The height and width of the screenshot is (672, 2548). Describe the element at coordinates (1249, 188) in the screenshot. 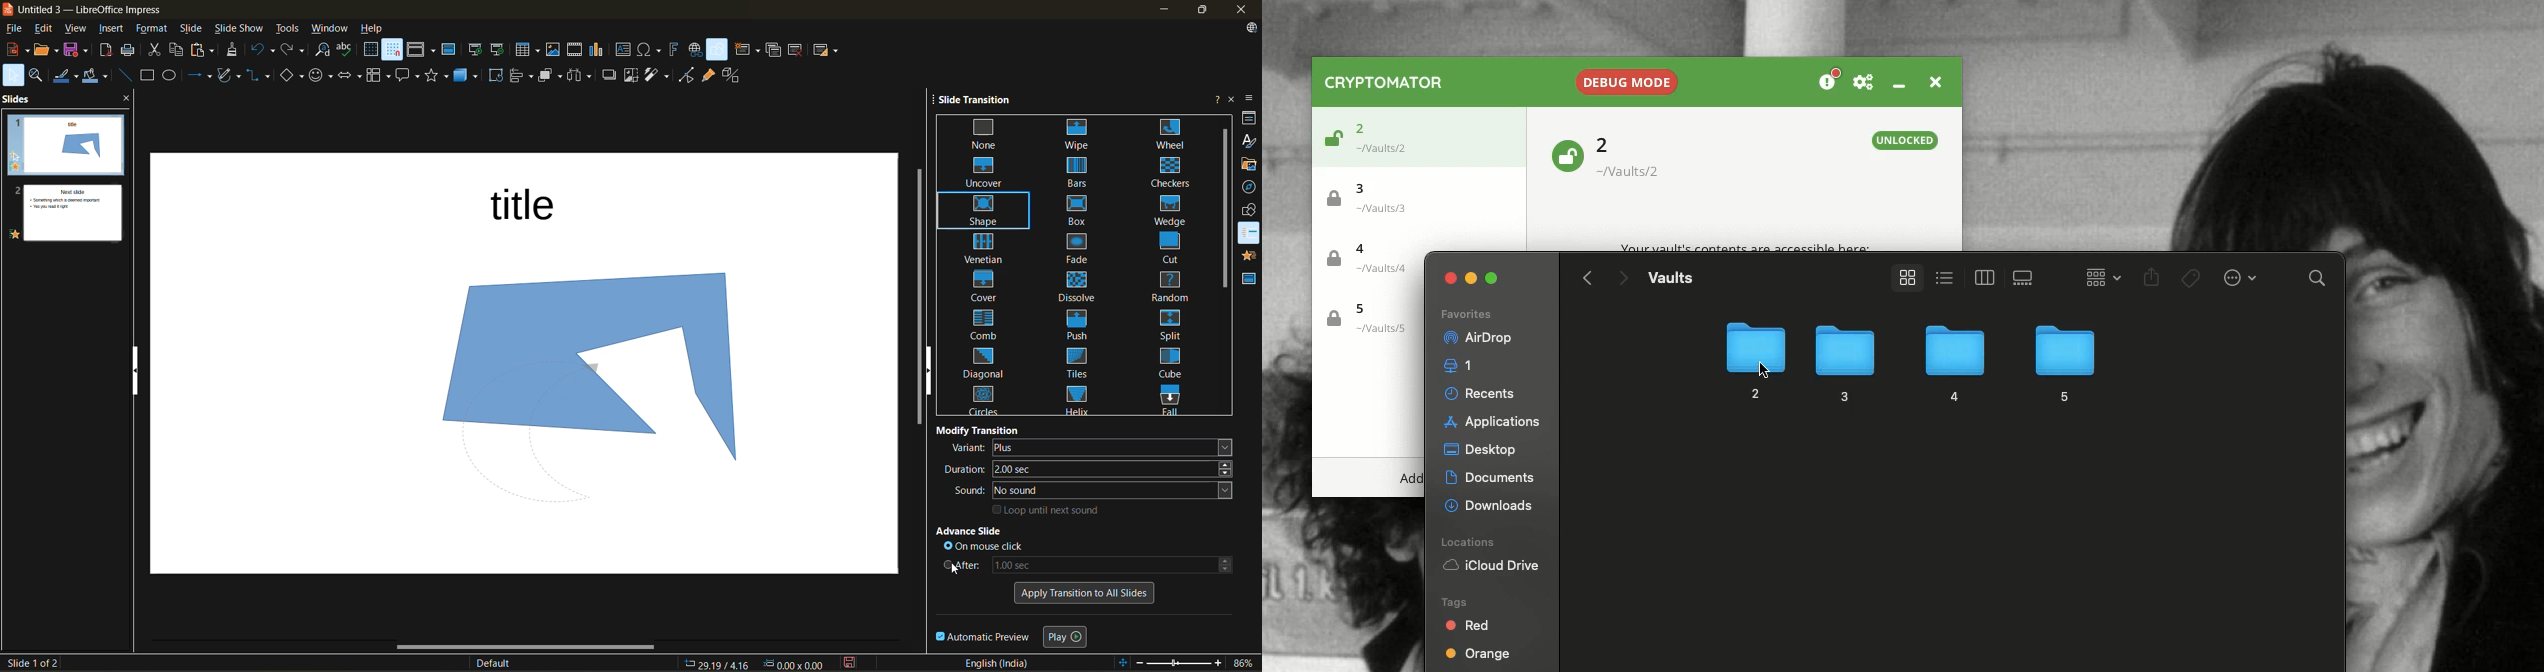

I see `navigator` at that location.